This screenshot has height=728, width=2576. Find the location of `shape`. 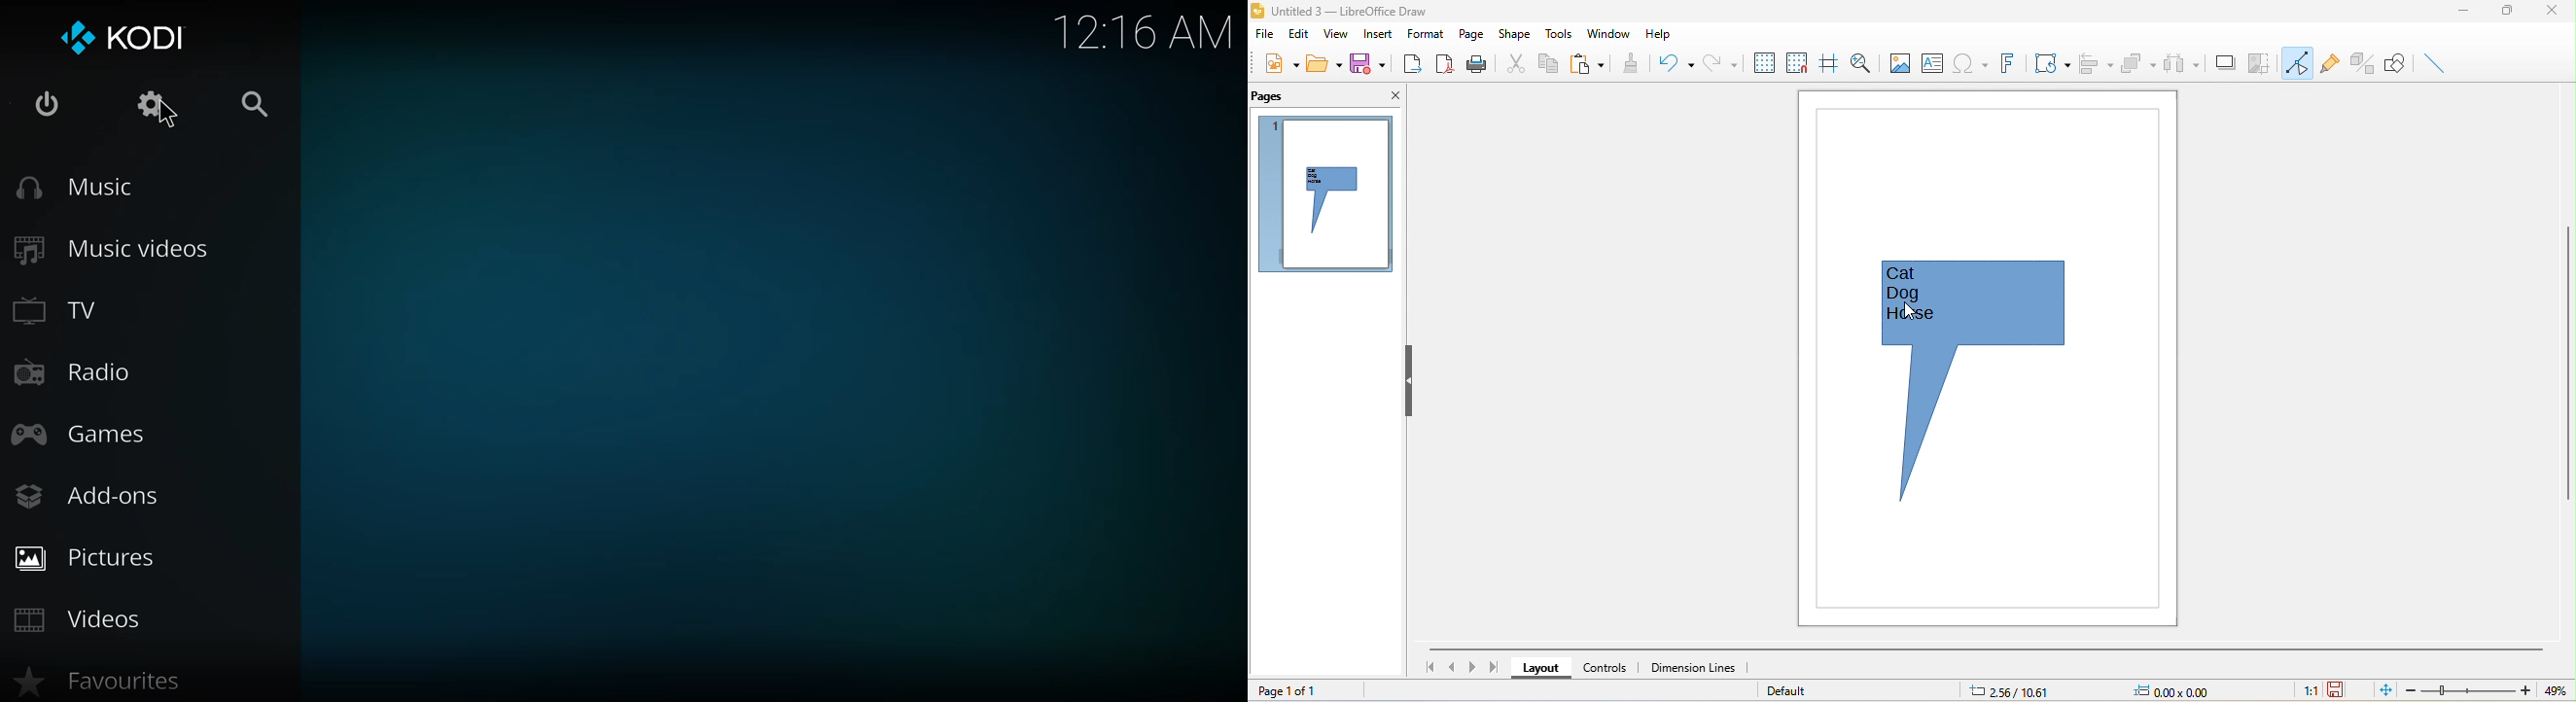

shape is located at coordinates (1516, 34).